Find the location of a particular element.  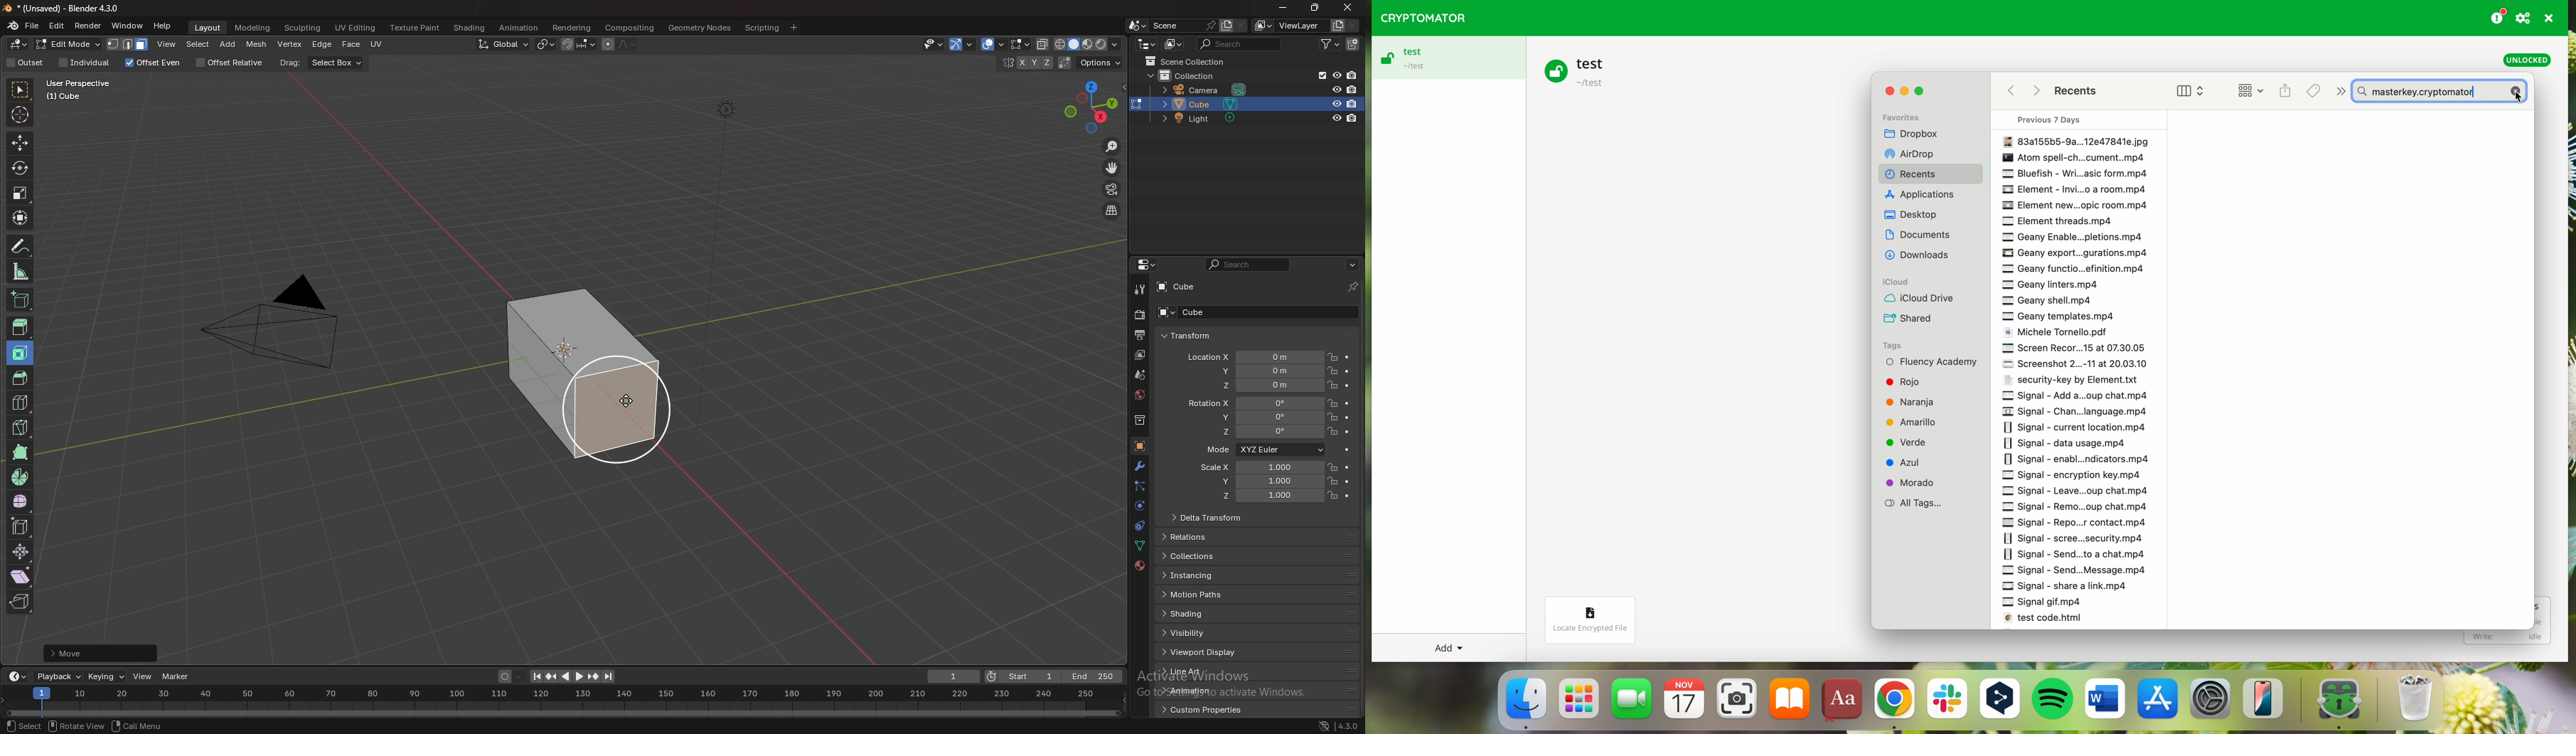

scene collection is located at coordinates (1186, 61).